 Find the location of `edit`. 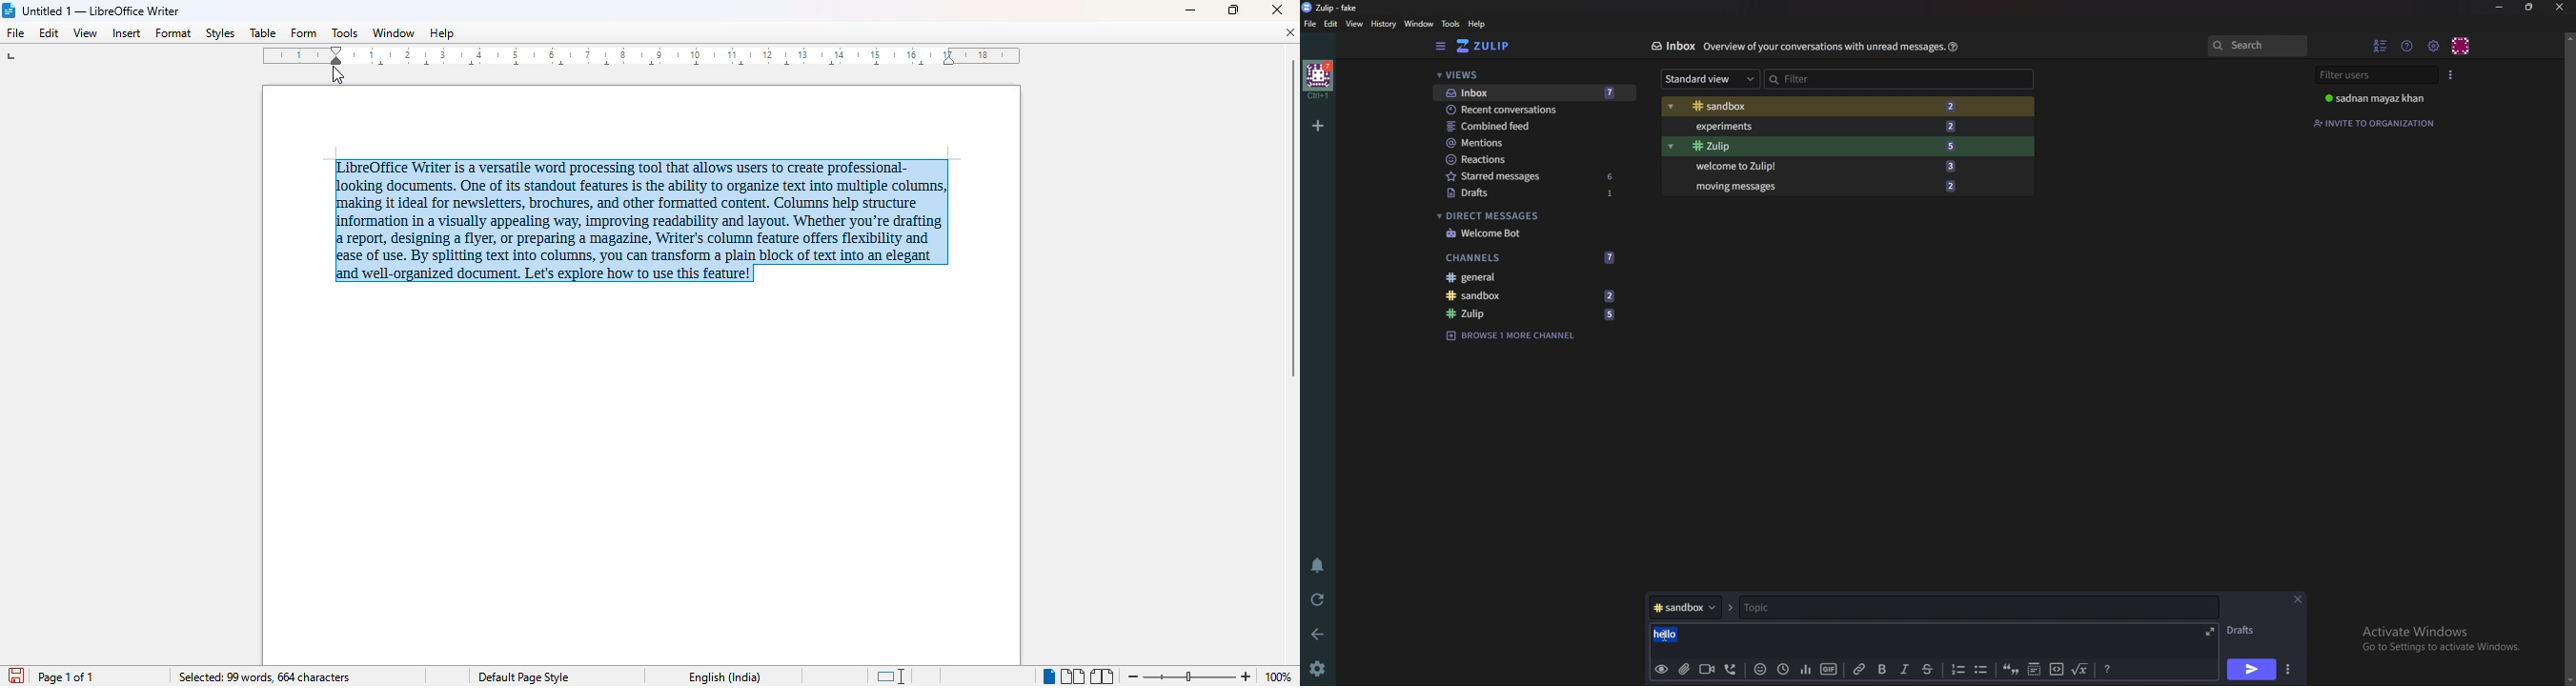

edit is located at coordinates (50, 32).